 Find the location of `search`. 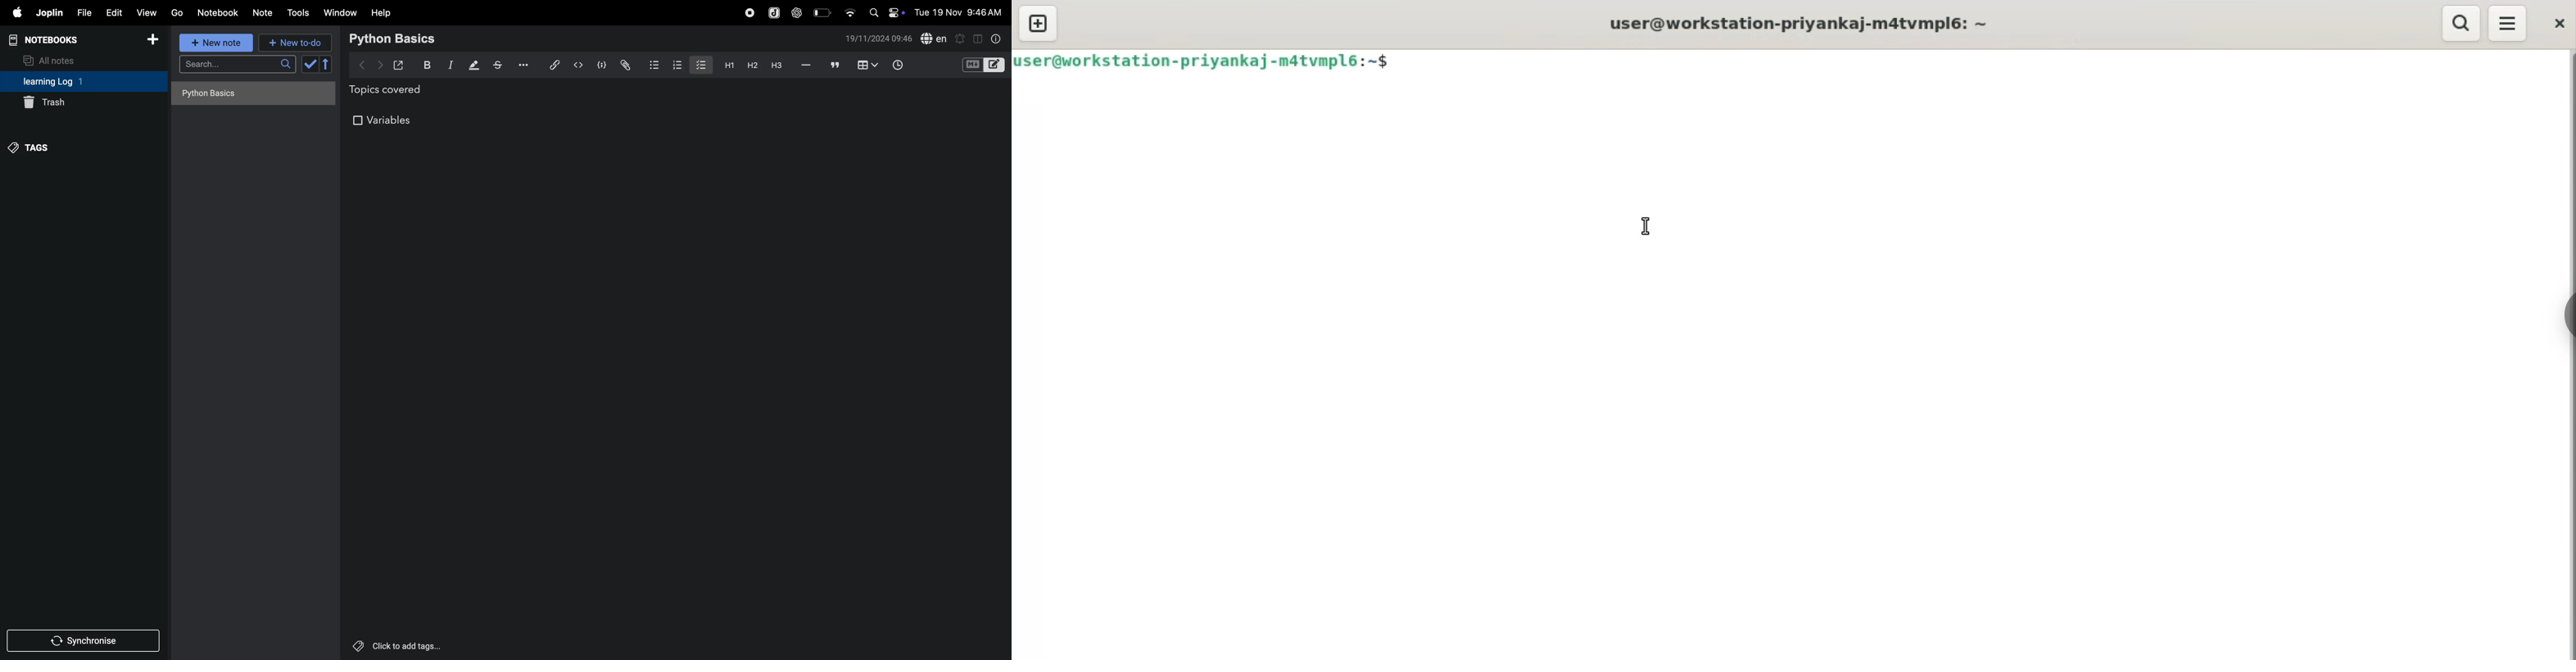

search is located at coordinates (2460, 24).